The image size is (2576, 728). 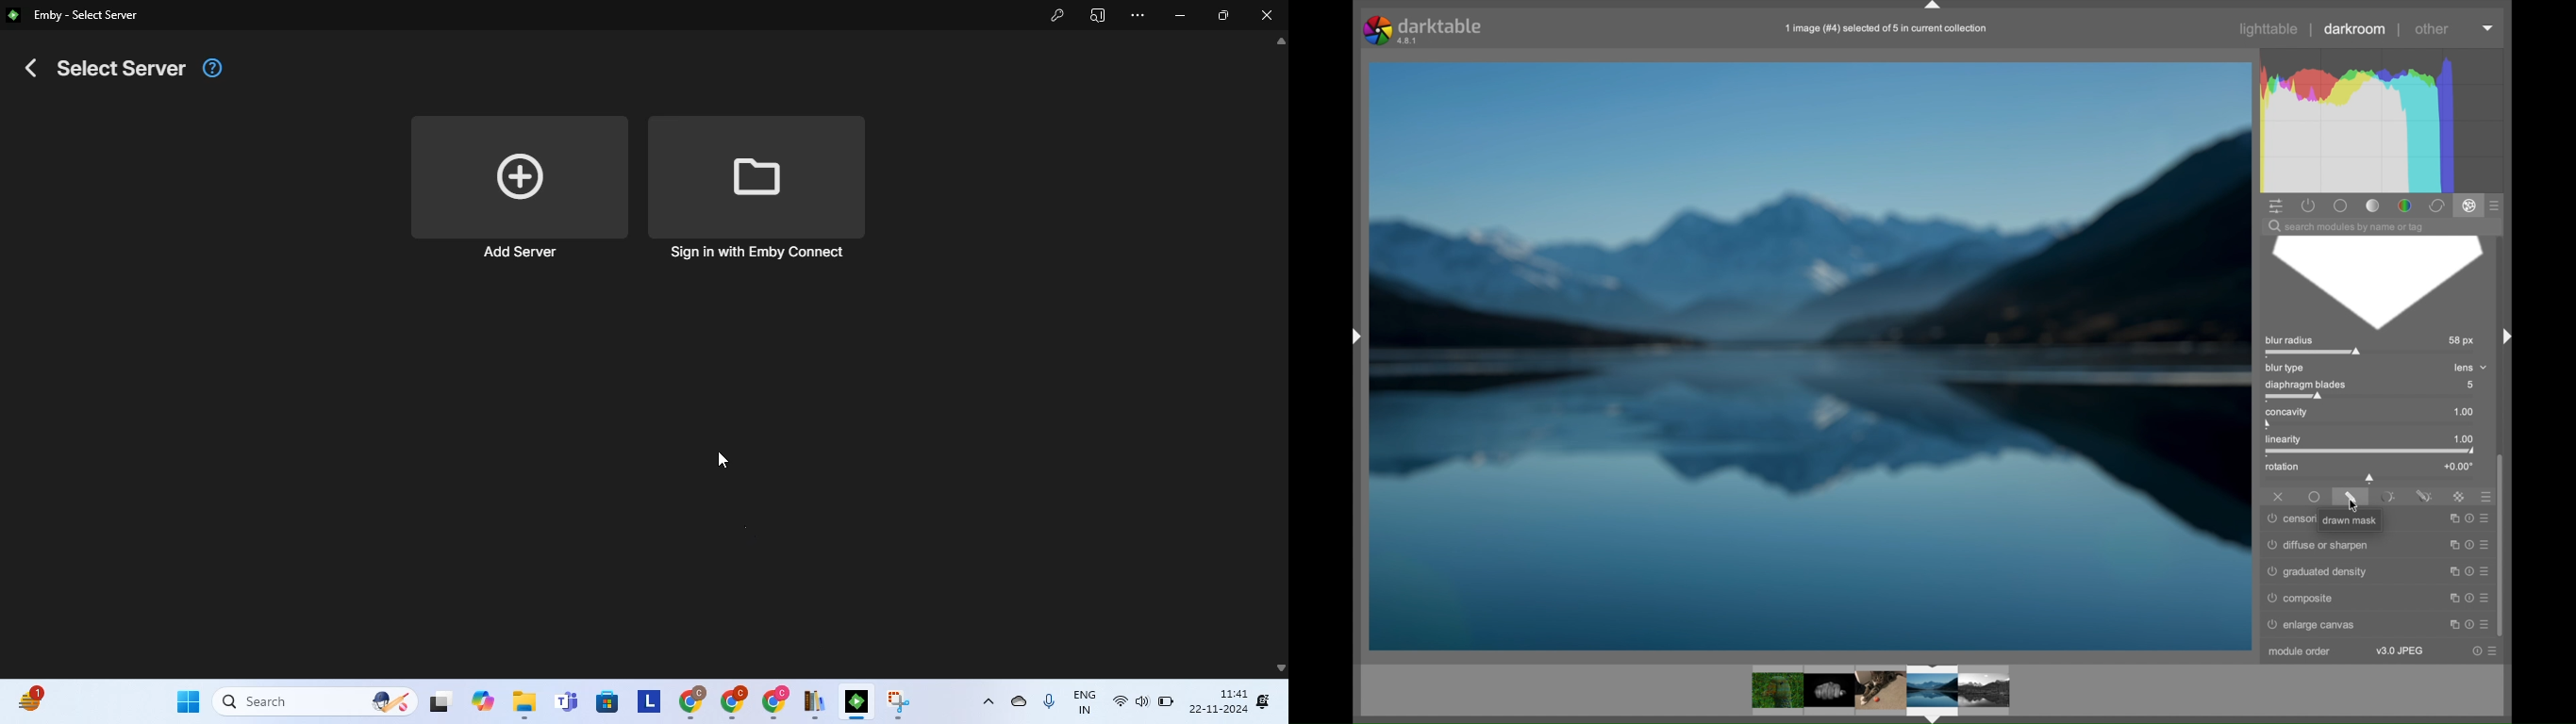 What do you see at coordinates (2476, 651) in the screenshot?
I see `Help` at bounding box center [2476, 651].